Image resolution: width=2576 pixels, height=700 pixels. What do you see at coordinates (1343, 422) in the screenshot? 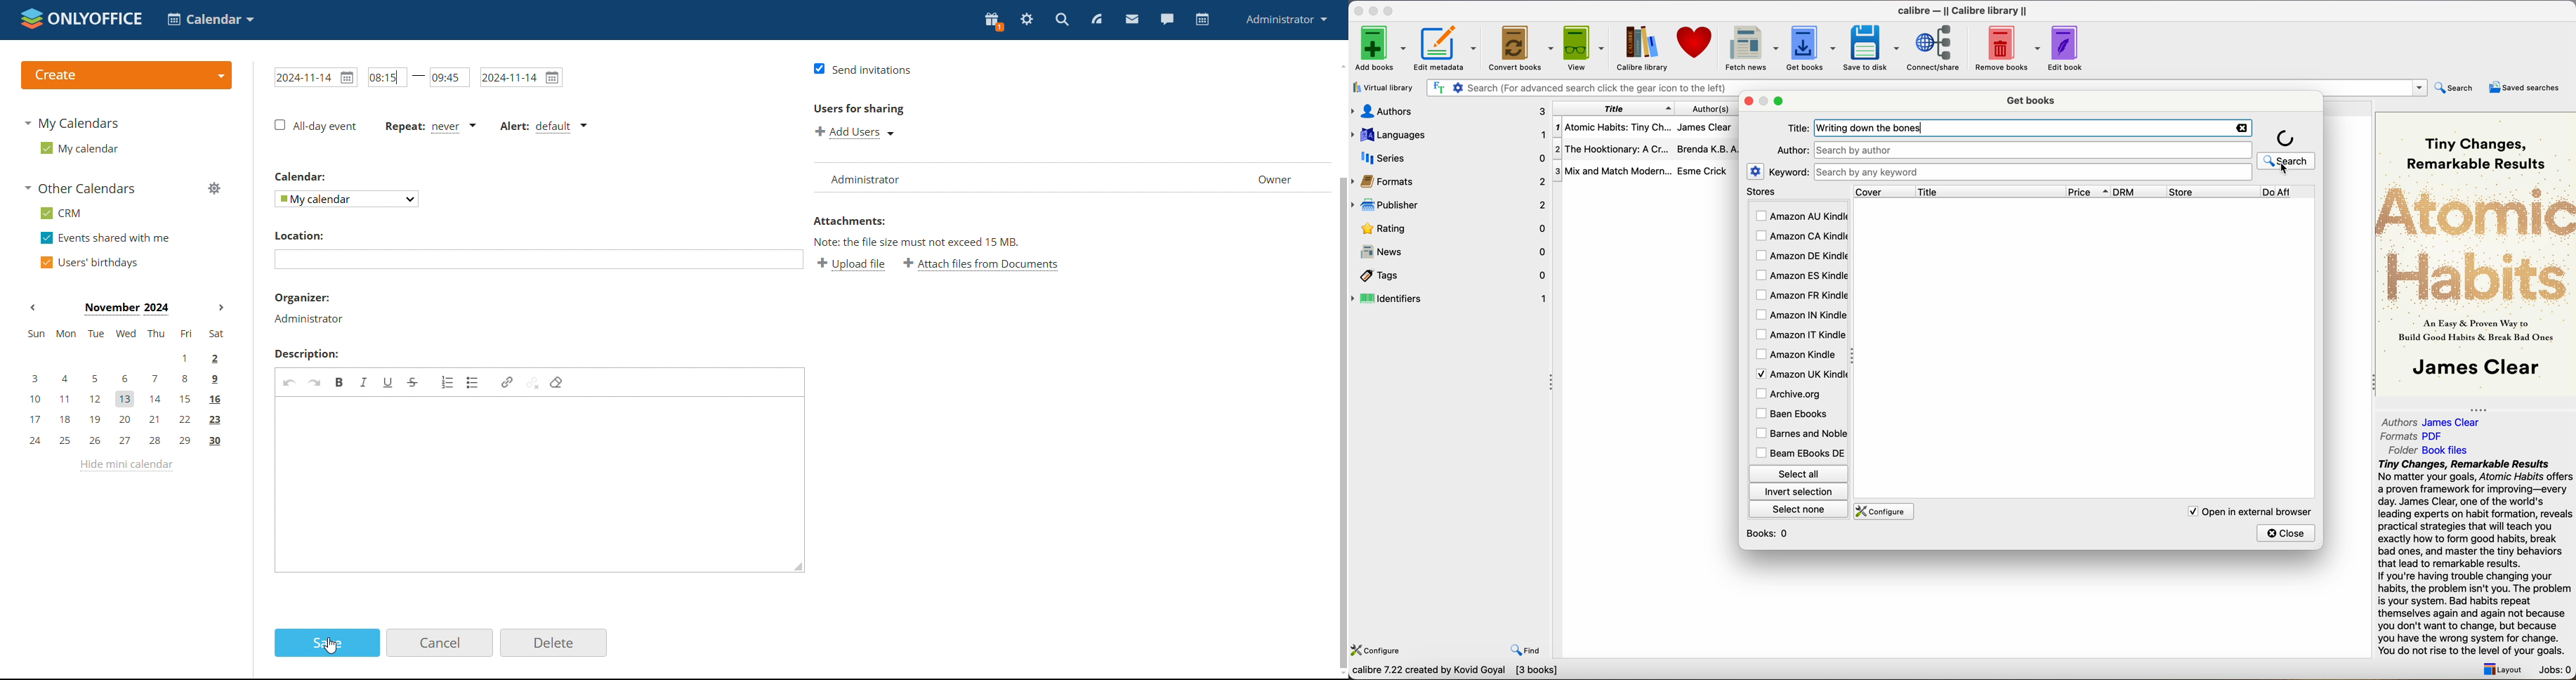
I see `scrollbar` at bounding box center [1343, 422].